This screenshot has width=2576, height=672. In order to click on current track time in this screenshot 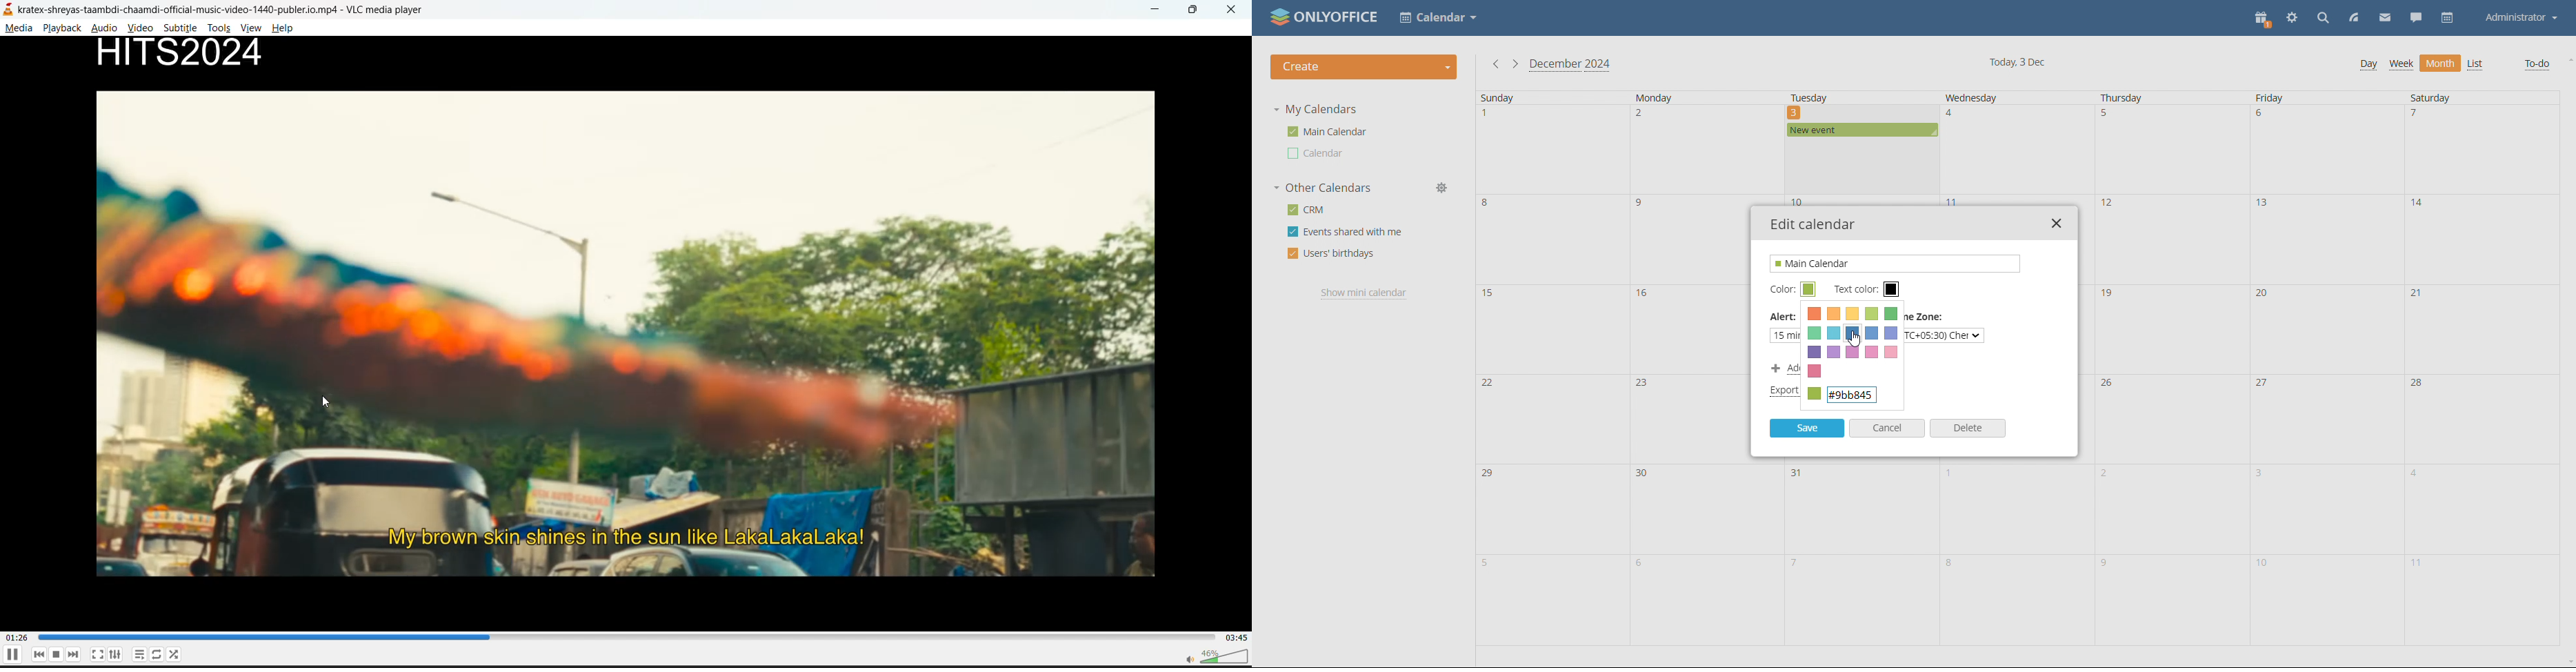, I will do `click(19, 636)`.